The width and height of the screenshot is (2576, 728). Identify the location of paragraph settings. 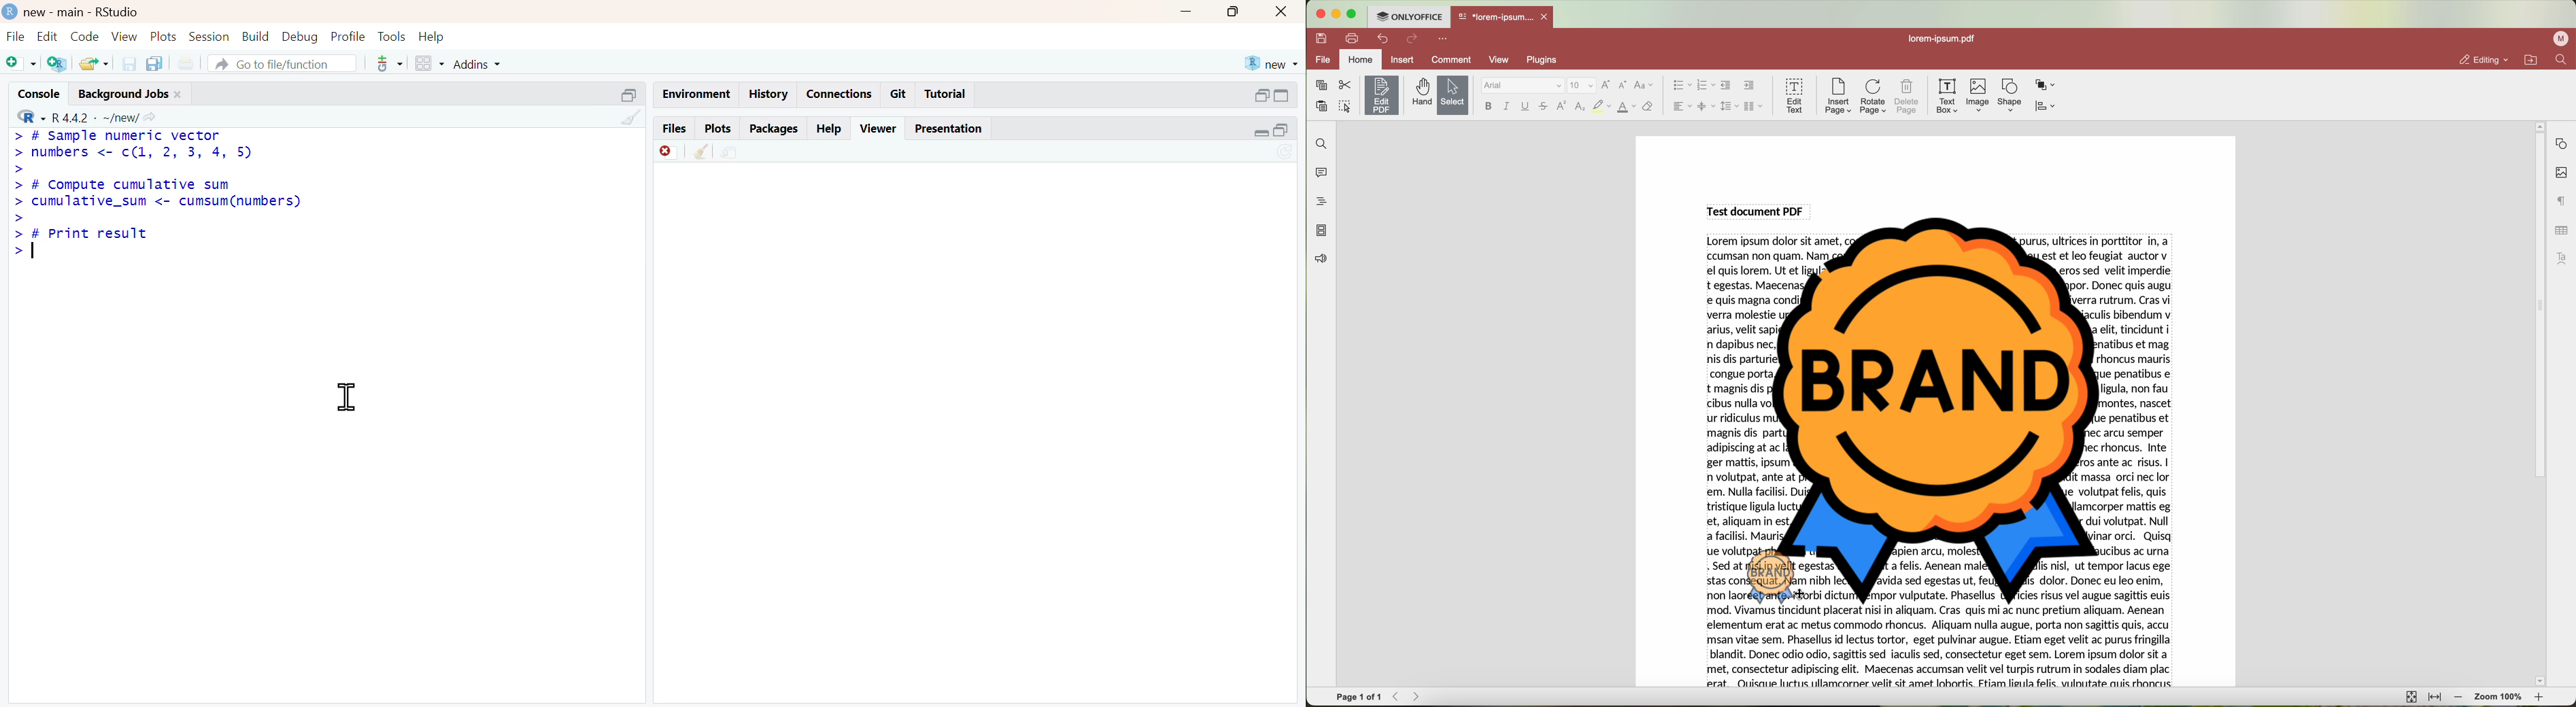
(2562, 200).